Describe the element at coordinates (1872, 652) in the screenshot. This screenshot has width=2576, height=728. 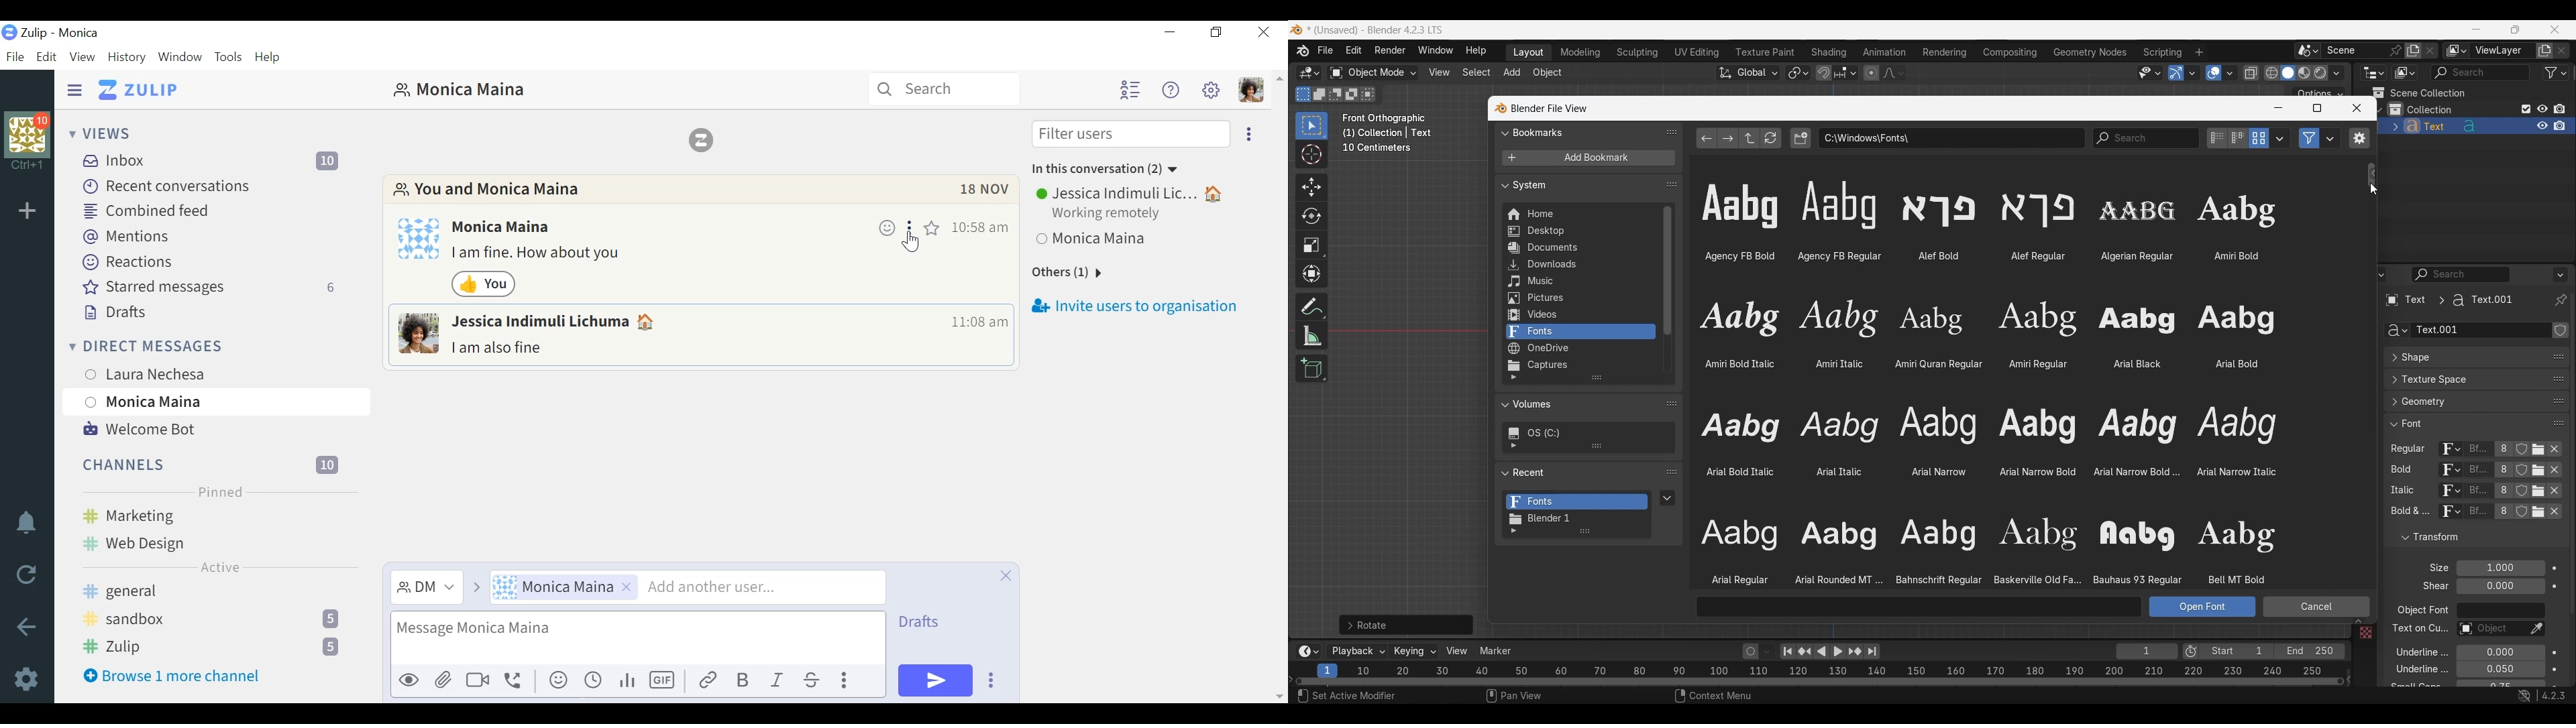
I see `Jump to end point` at that location.